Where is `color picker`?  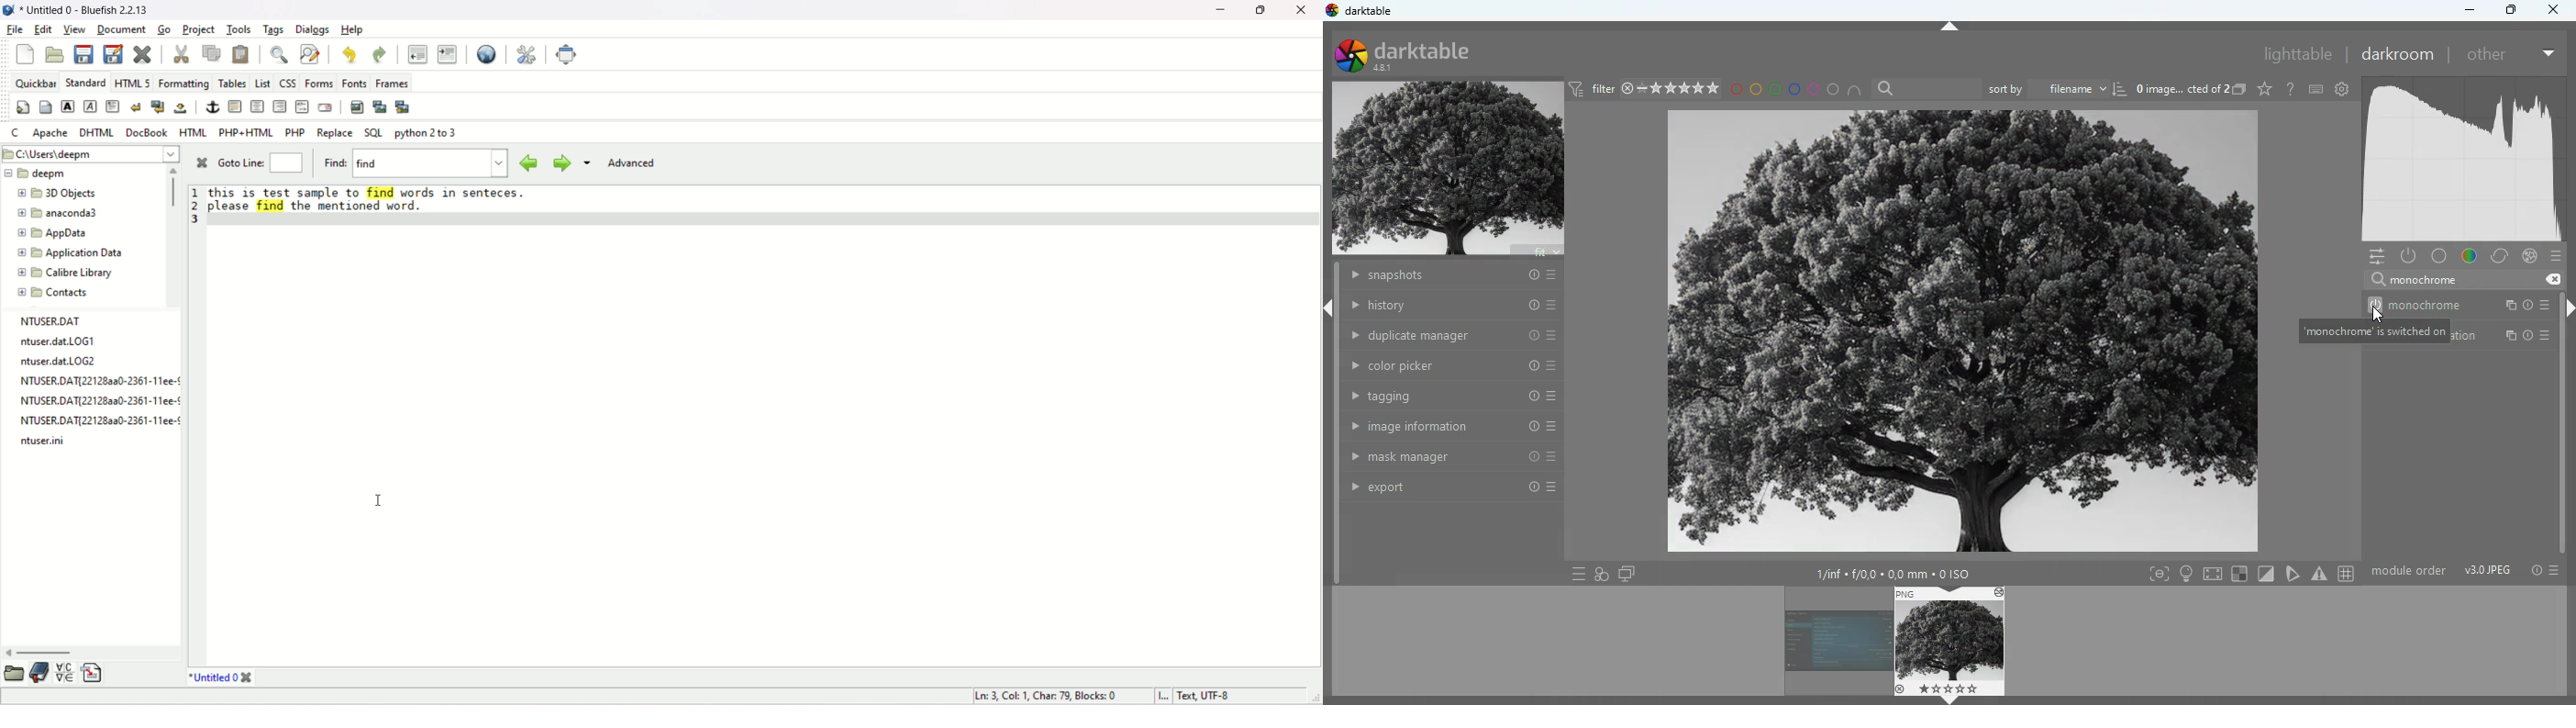 color picker is located at coordinates (1454, 366).